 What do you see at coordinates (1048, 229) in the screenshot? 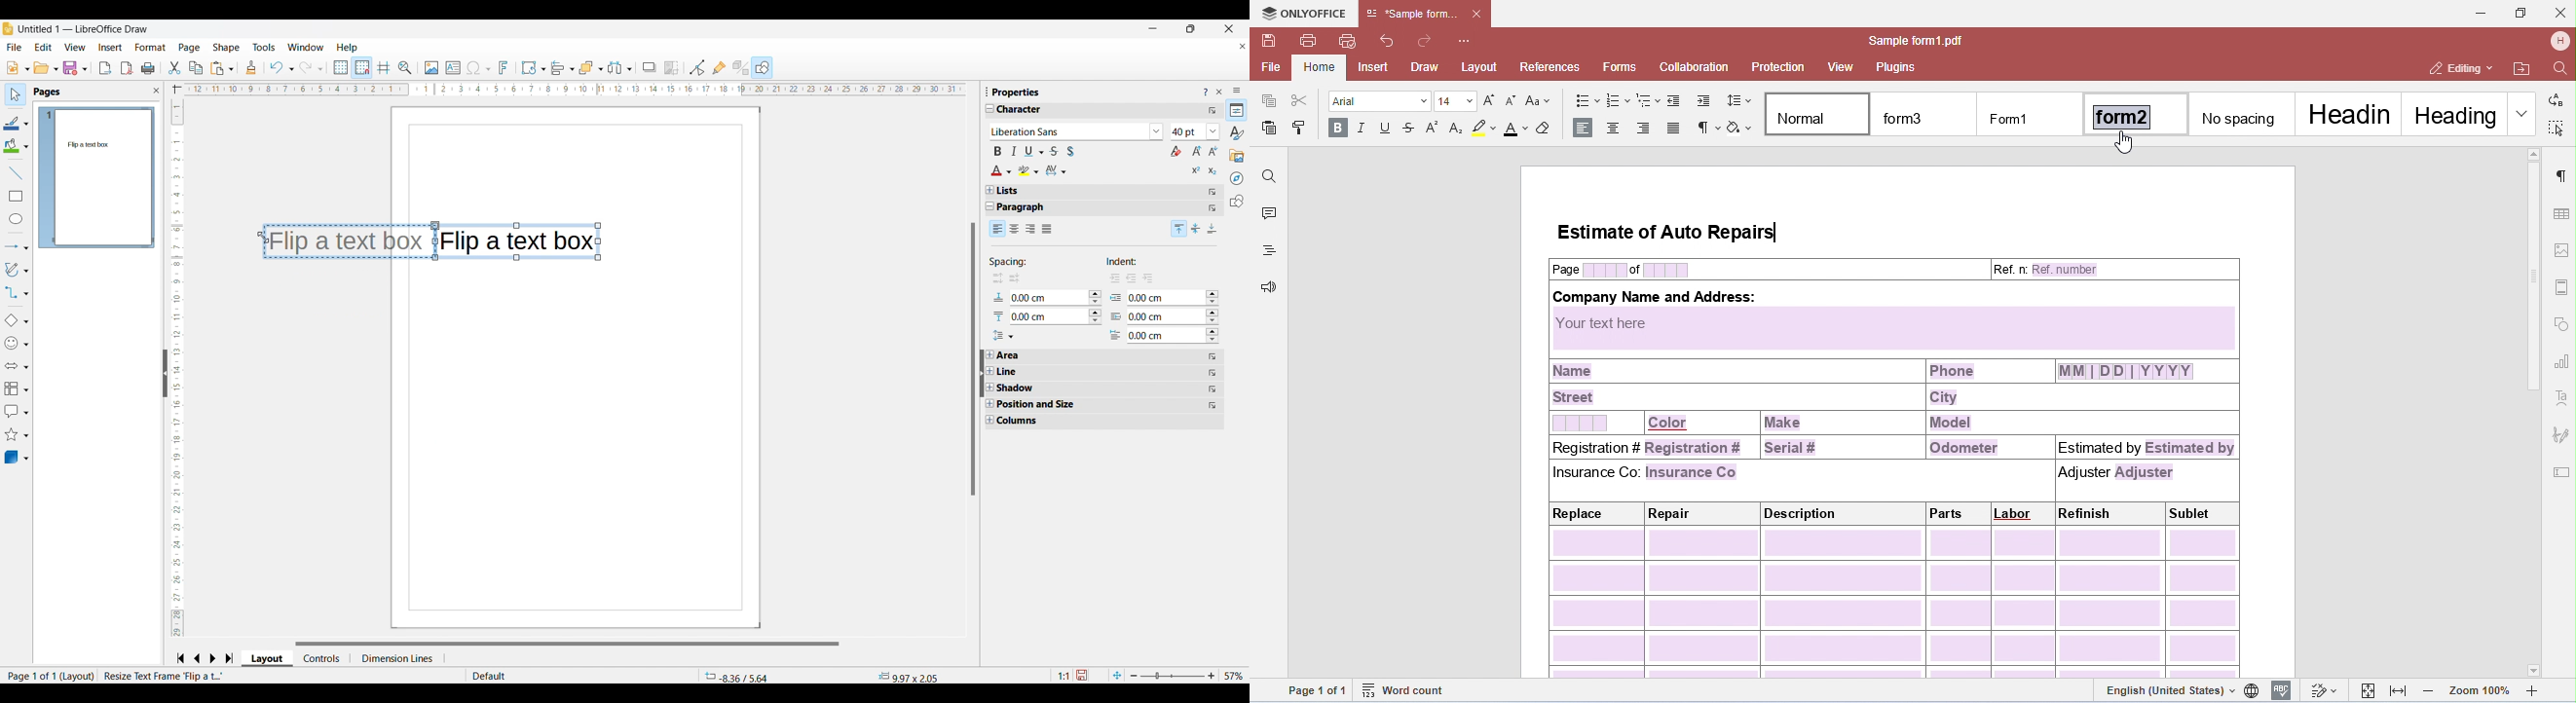
I see `Justified alignment` at bounding box center [1048, 229].